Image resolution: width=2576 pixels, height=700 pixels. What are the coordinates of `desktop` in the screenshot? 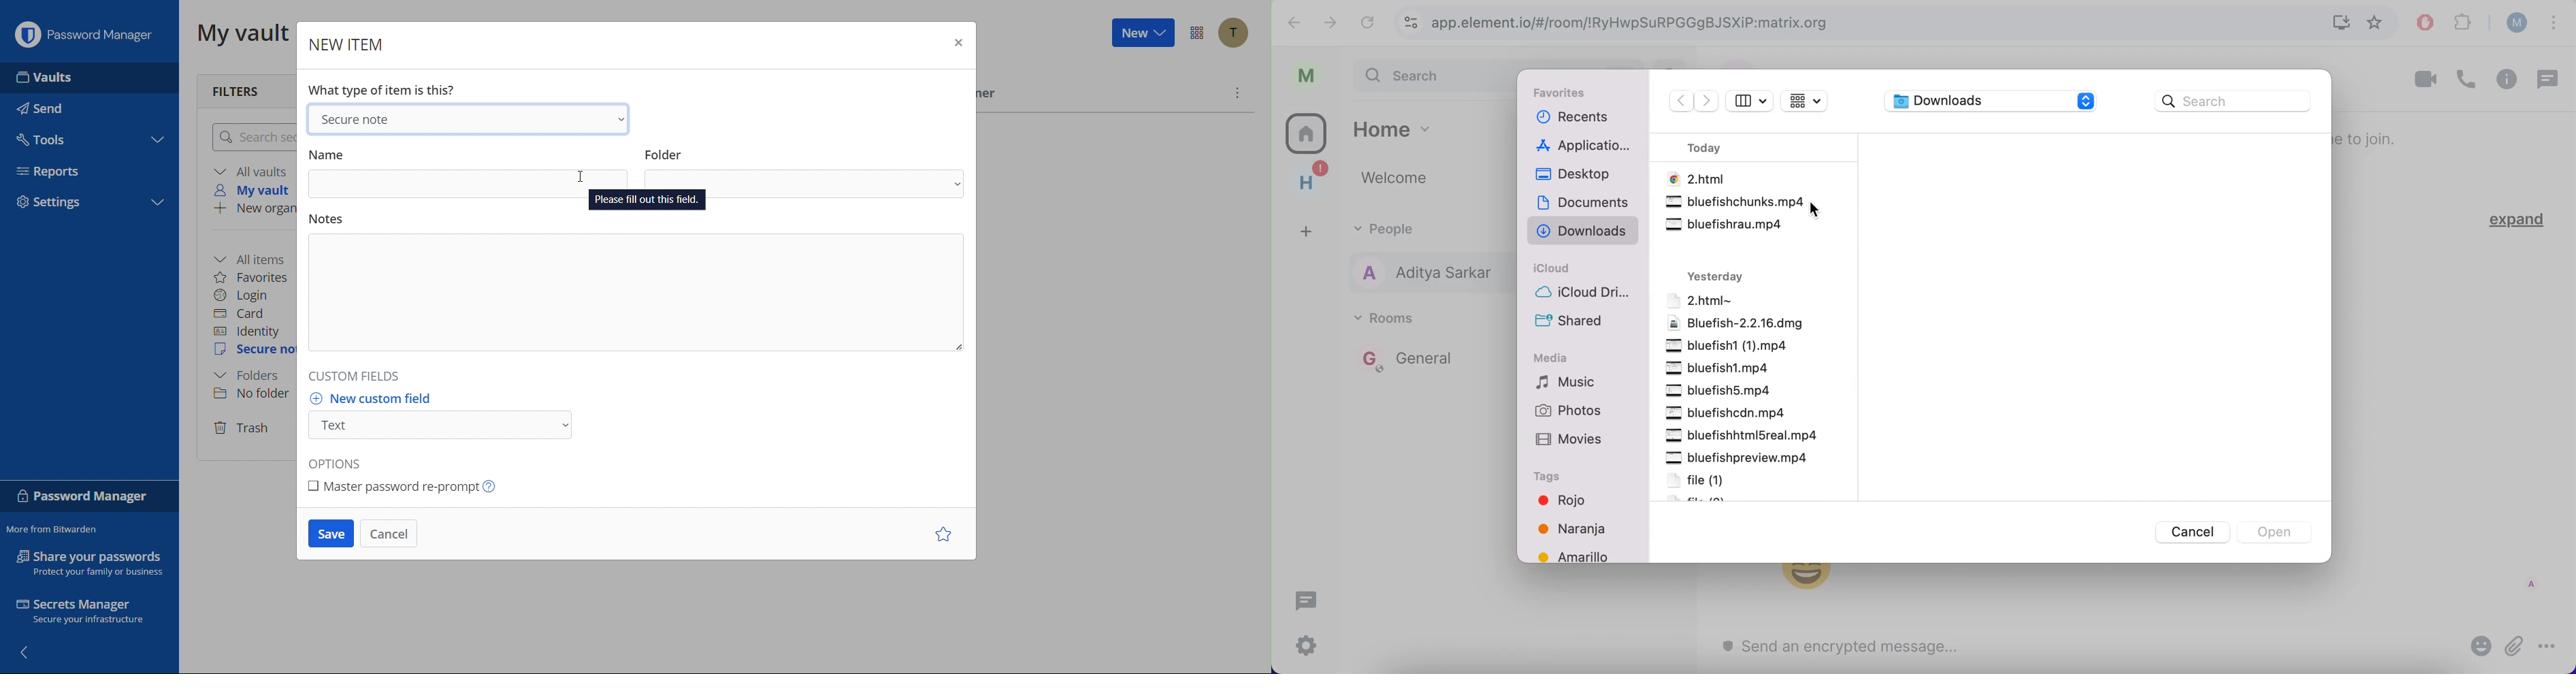 It's located at (1580, 173).